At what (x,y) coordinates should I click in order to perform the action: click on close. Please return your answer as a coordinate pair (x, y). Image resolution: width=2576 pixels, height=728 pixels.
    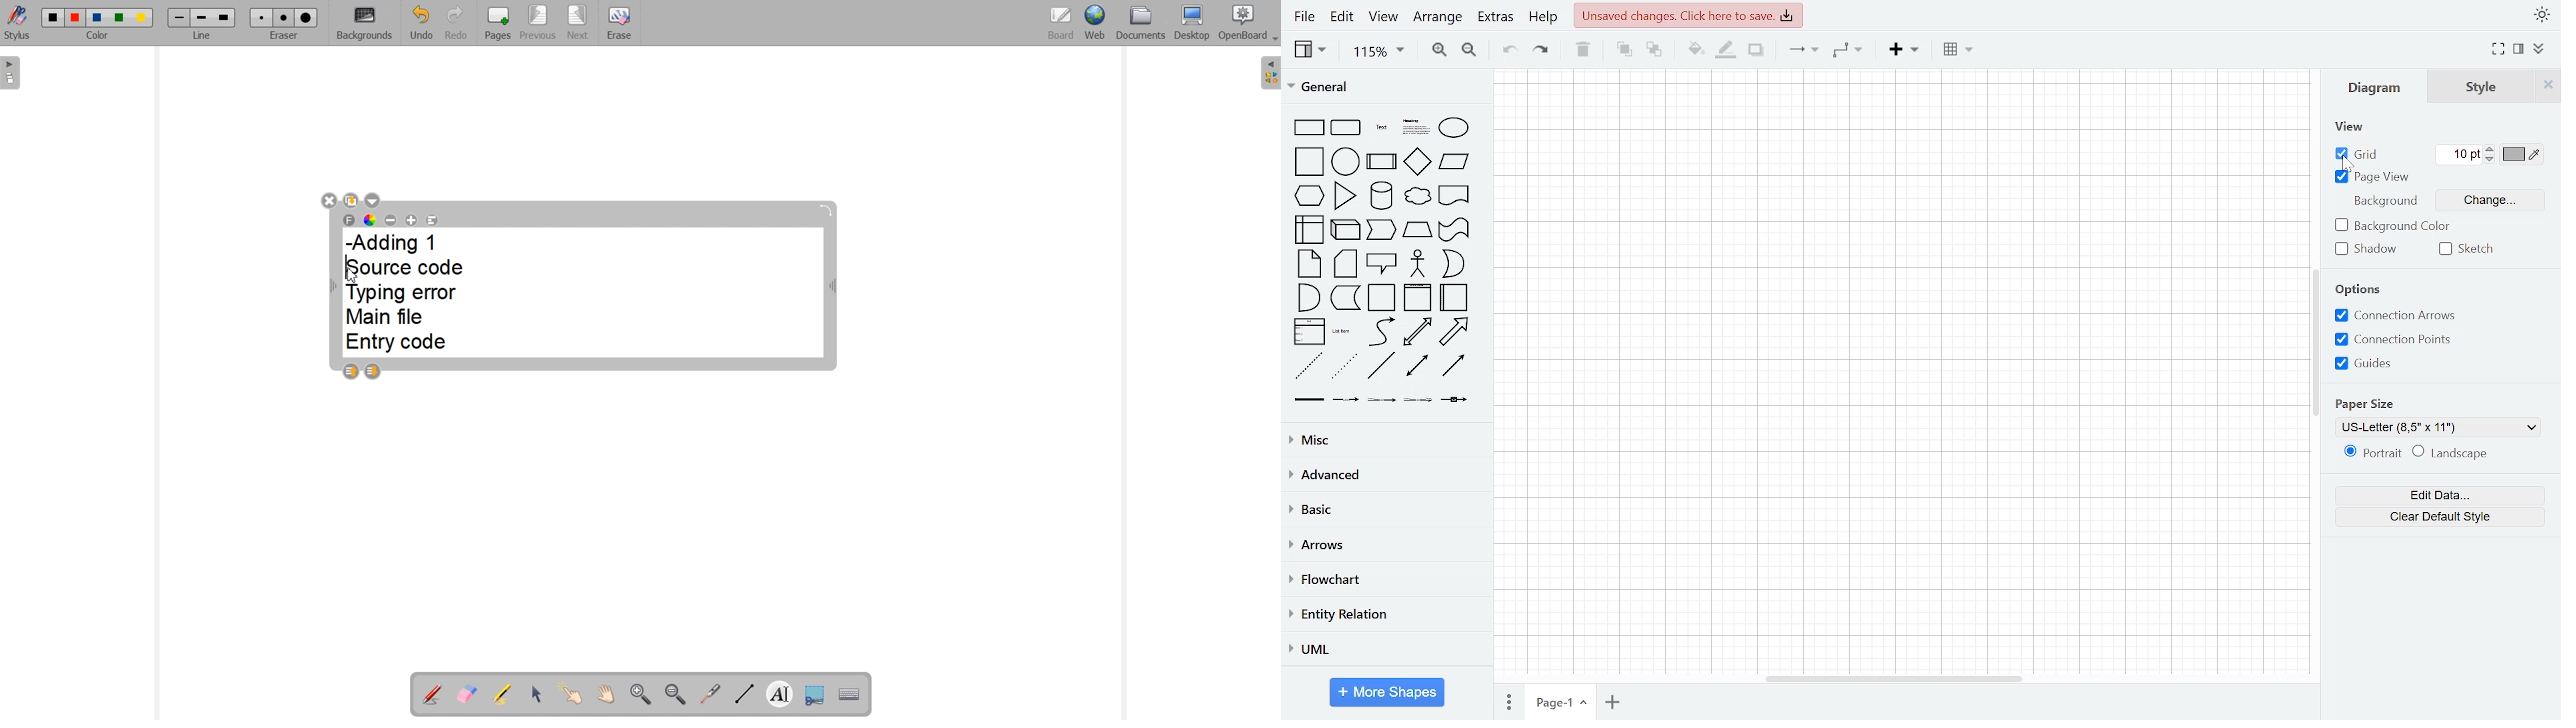
    Looking at the image, I should click on (2550, 86).